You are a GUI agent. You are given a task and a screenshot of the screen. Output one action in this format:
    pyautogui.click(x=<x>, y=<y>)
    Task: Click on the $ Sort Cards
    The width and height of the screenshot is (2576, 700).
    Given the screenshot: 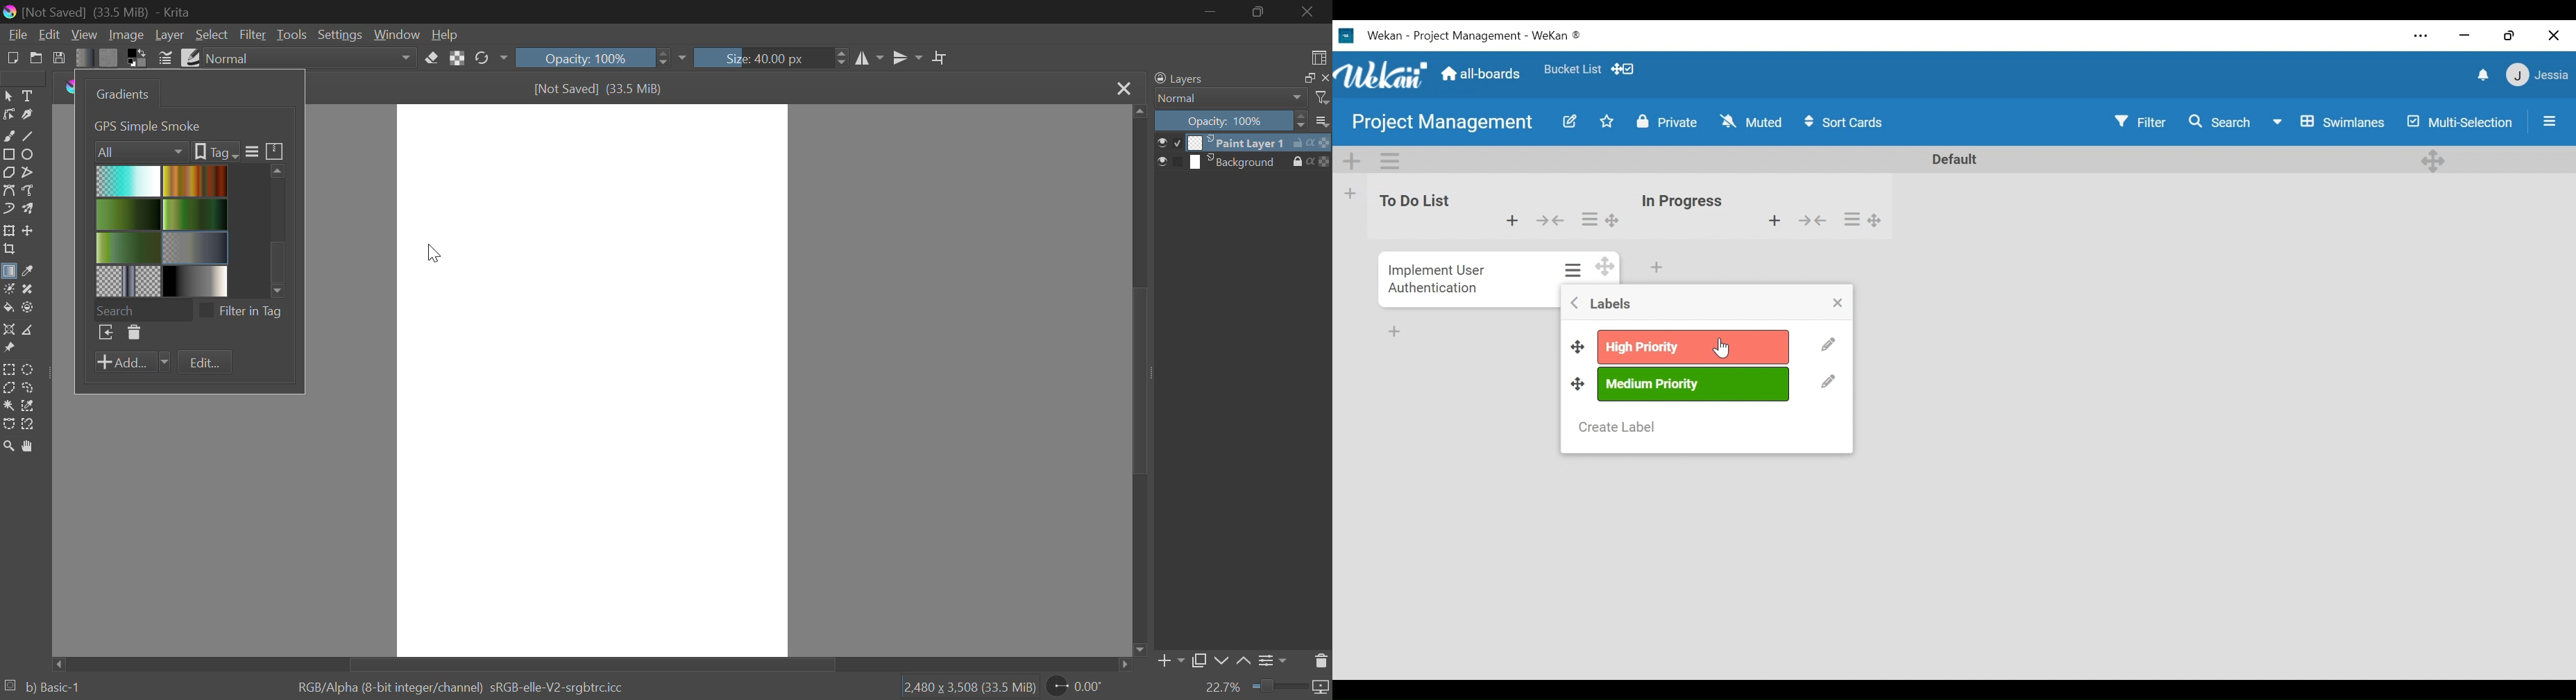 What is the action you would take?
    pyautogui.click(x=1849, y=121)
    